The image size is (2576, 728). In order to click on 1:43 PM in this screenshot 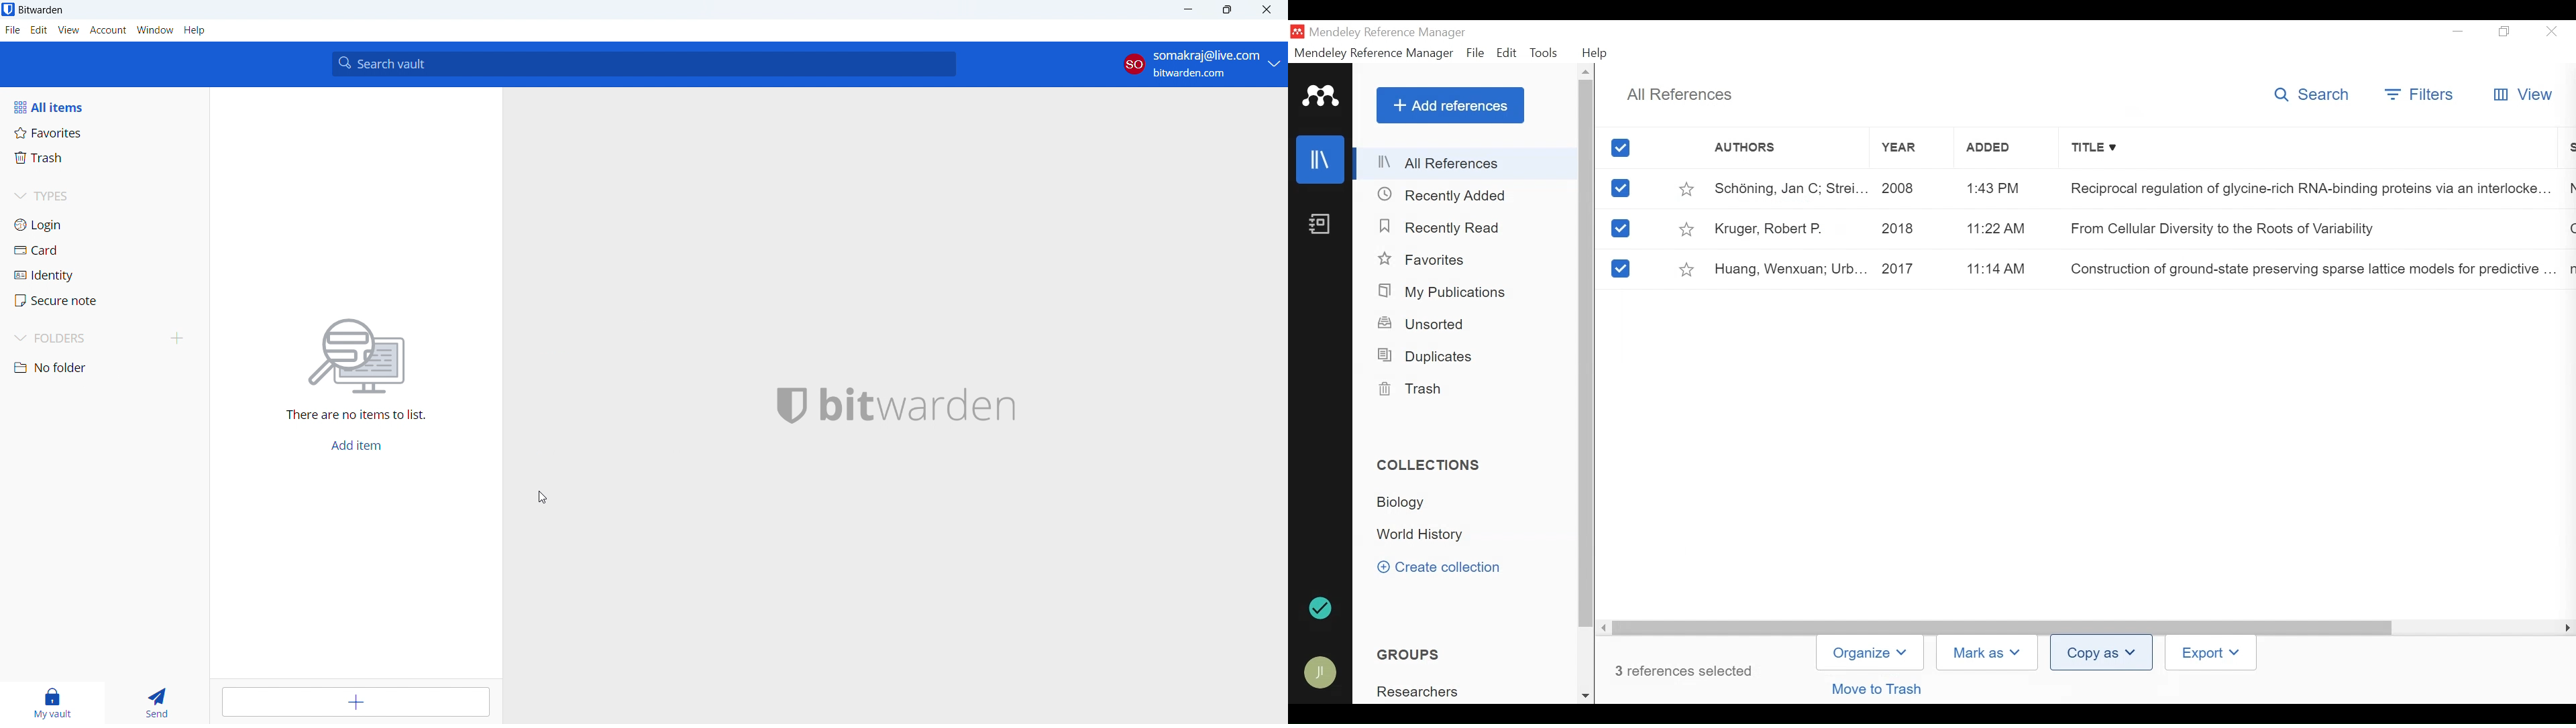, I will do `click(1998, 189)`.